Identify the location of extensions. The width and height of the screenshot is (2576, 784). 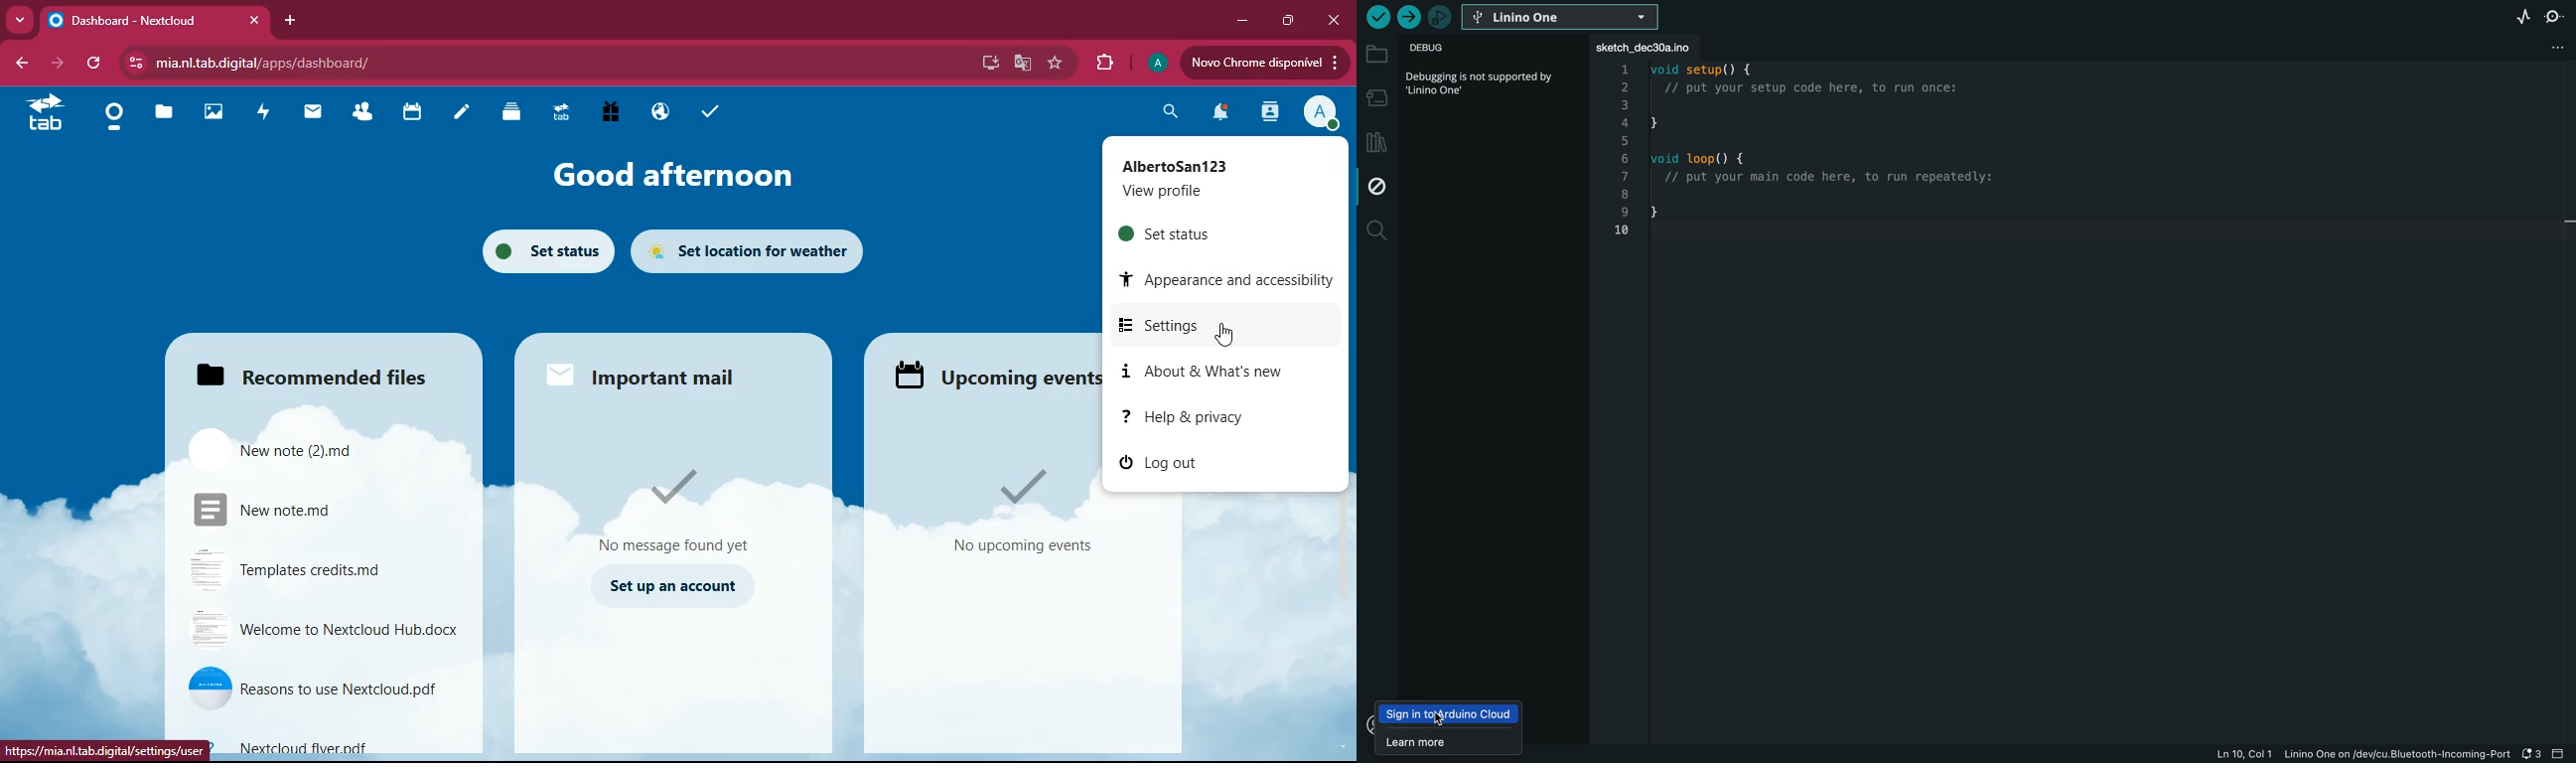
(1105, 61).